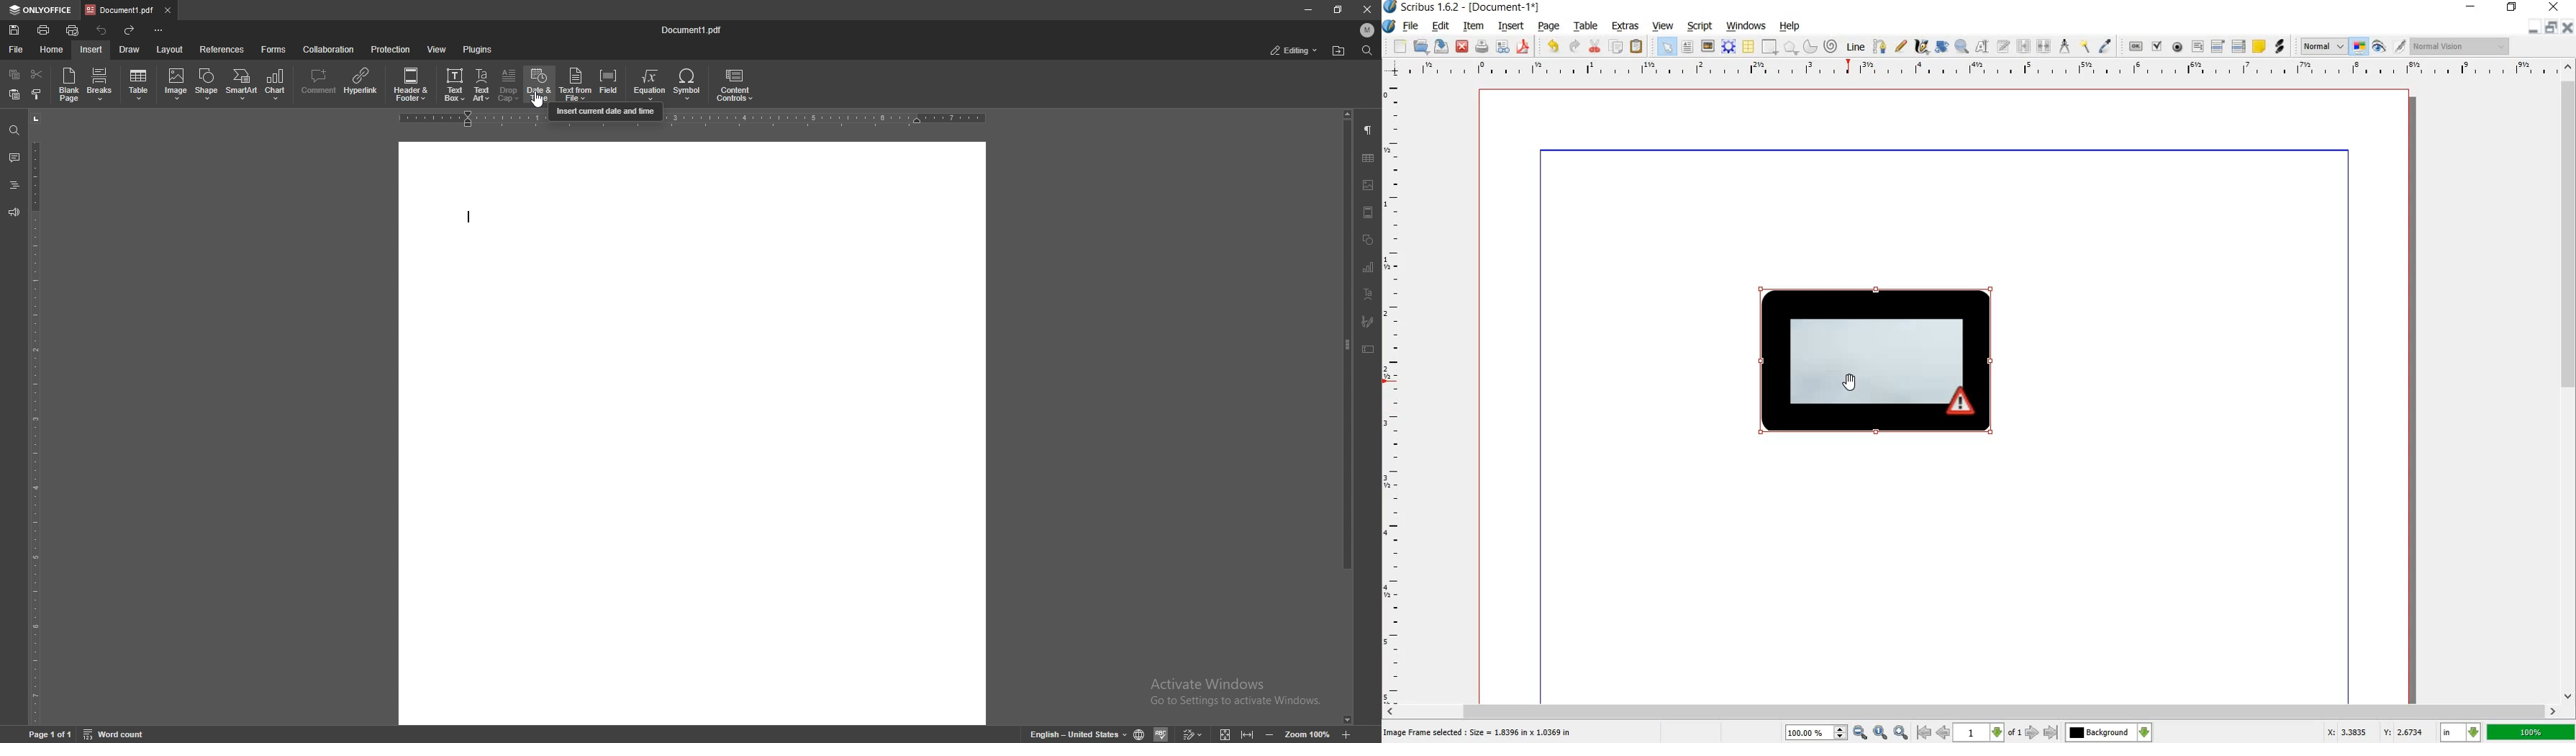 This screenshot has height=756, width=2576. What do you see at coordinates (1882, 732) in the screenshot?
I see `Zoom to` at bounding box center [1882, 732].